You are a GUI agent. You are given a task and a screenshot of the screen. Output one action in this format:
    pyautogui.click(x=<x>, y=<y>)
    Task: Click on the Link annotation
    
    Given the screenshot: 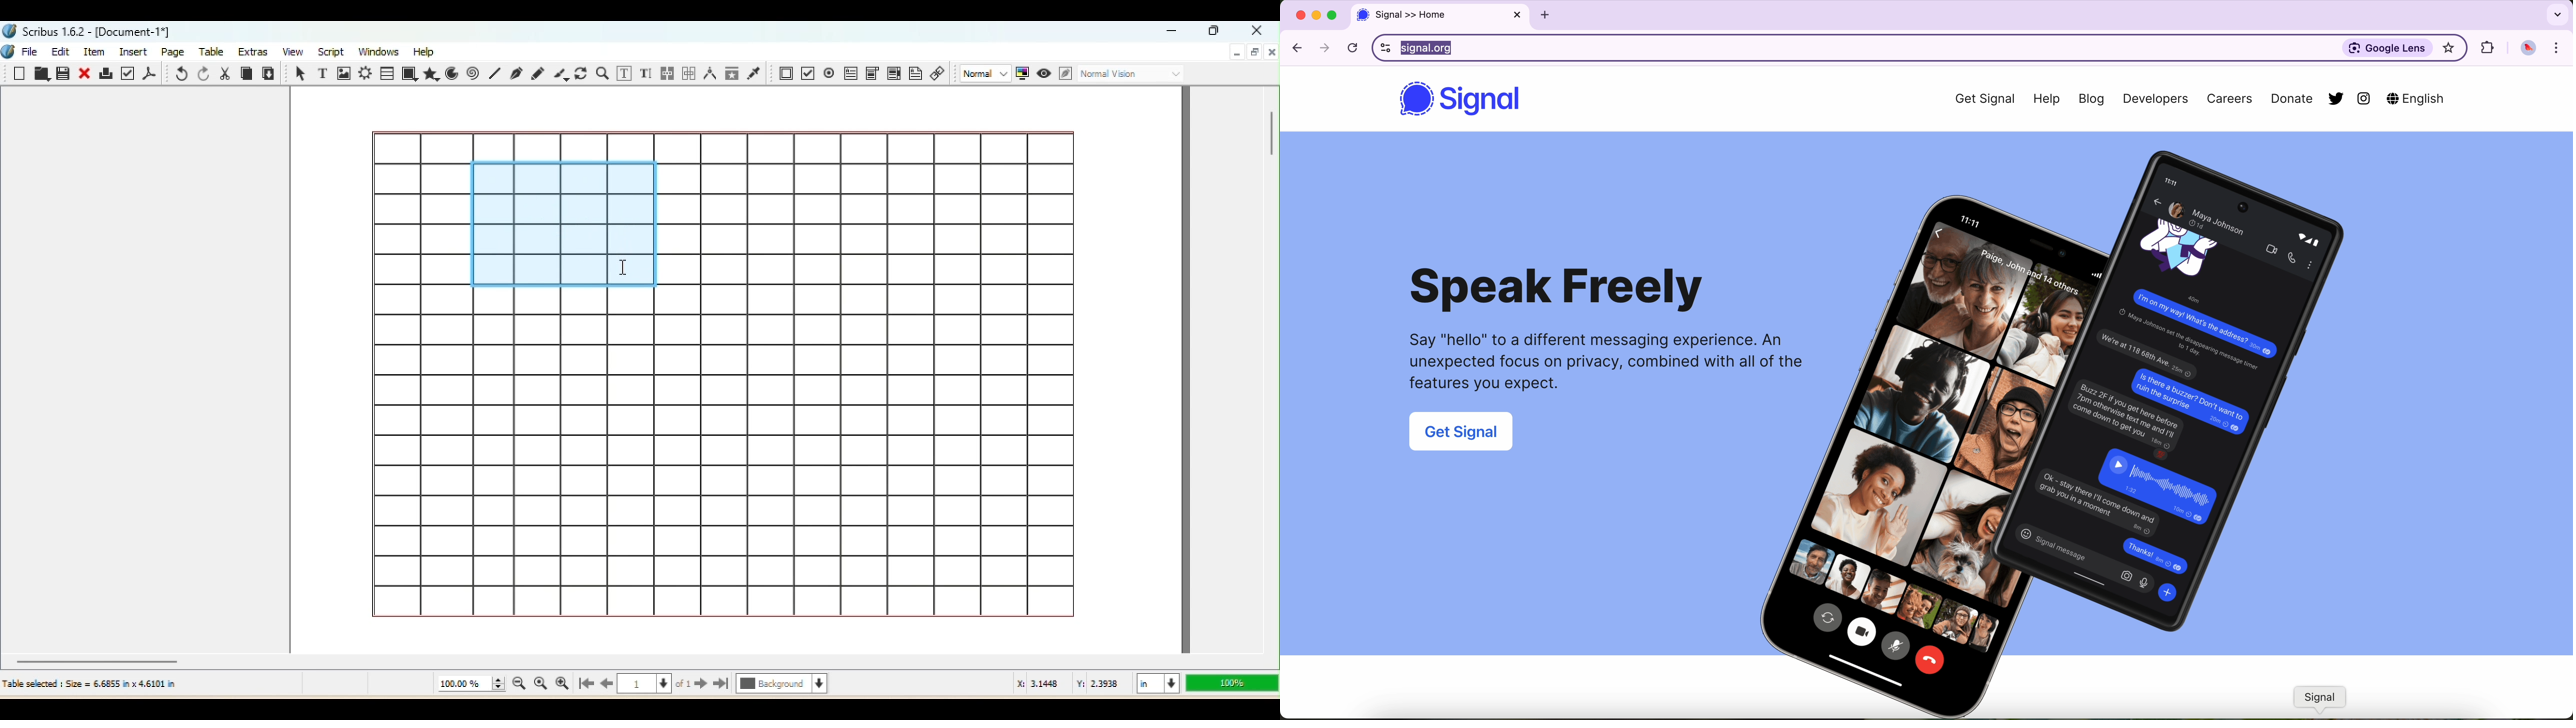 What is the action you would take?
    pyautogui.click(x=938, y=75)
    